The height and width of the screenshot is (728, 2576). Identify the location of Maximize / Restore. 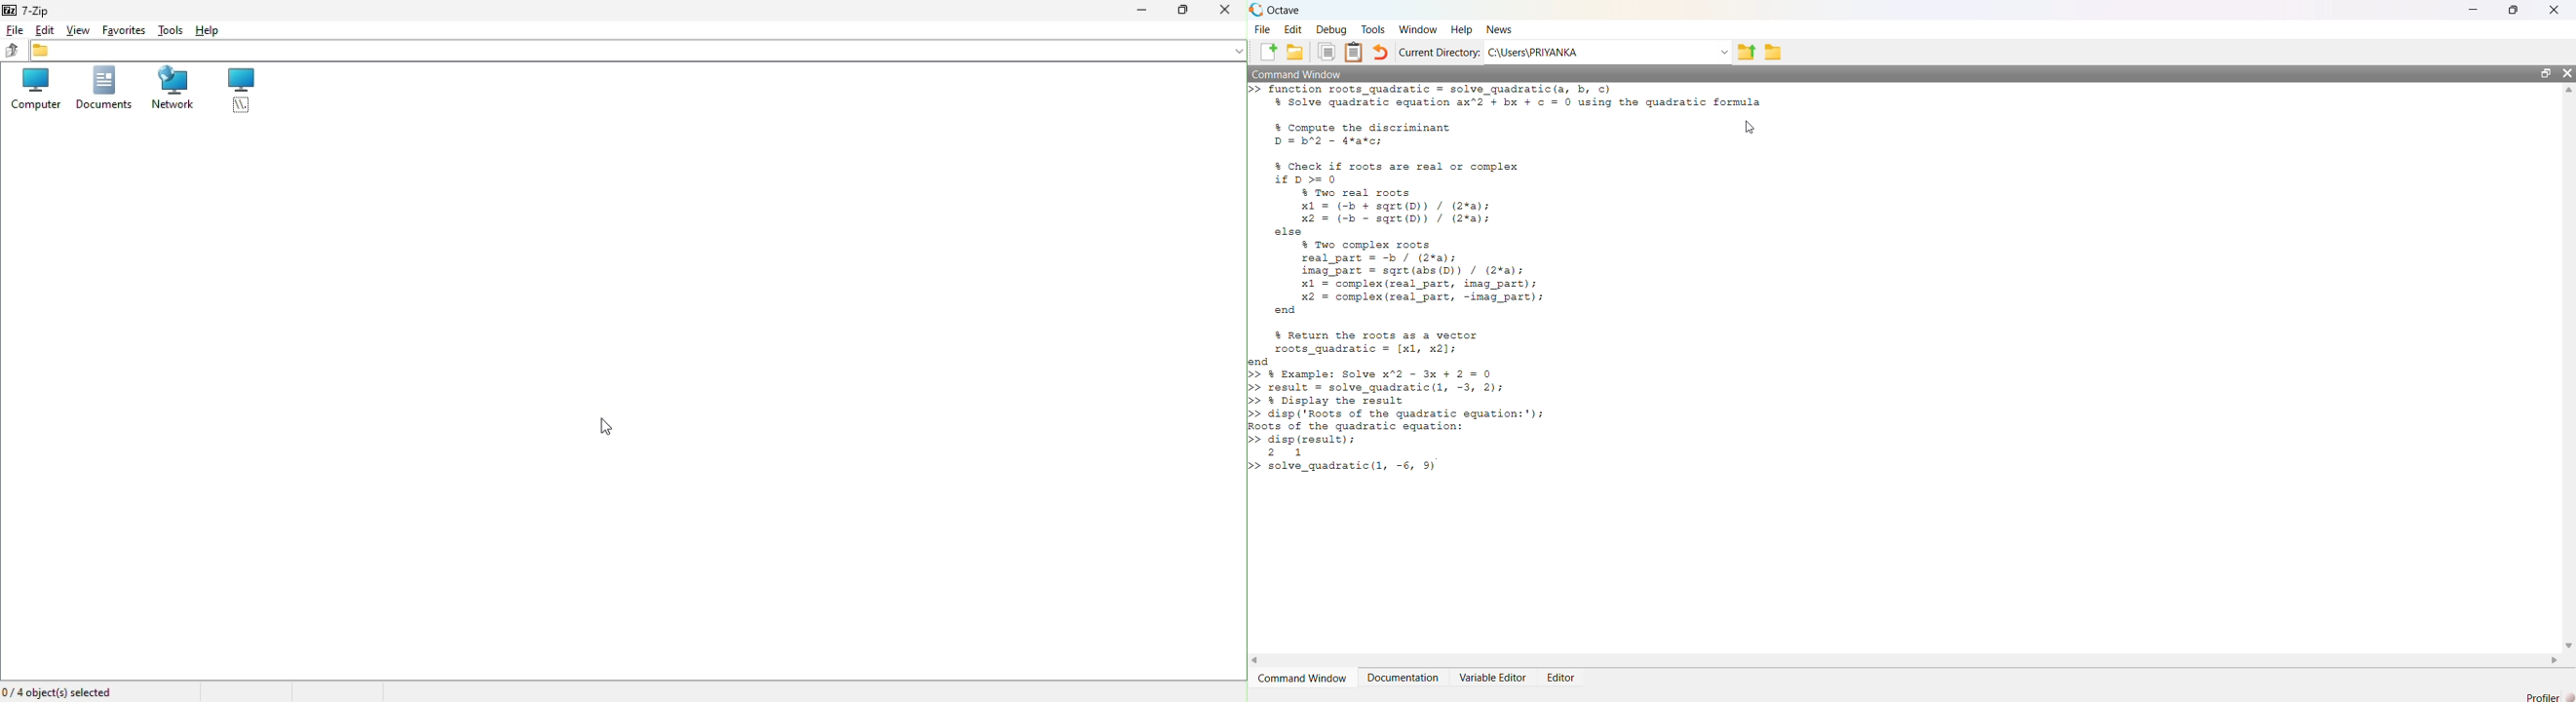
(2549, 74).